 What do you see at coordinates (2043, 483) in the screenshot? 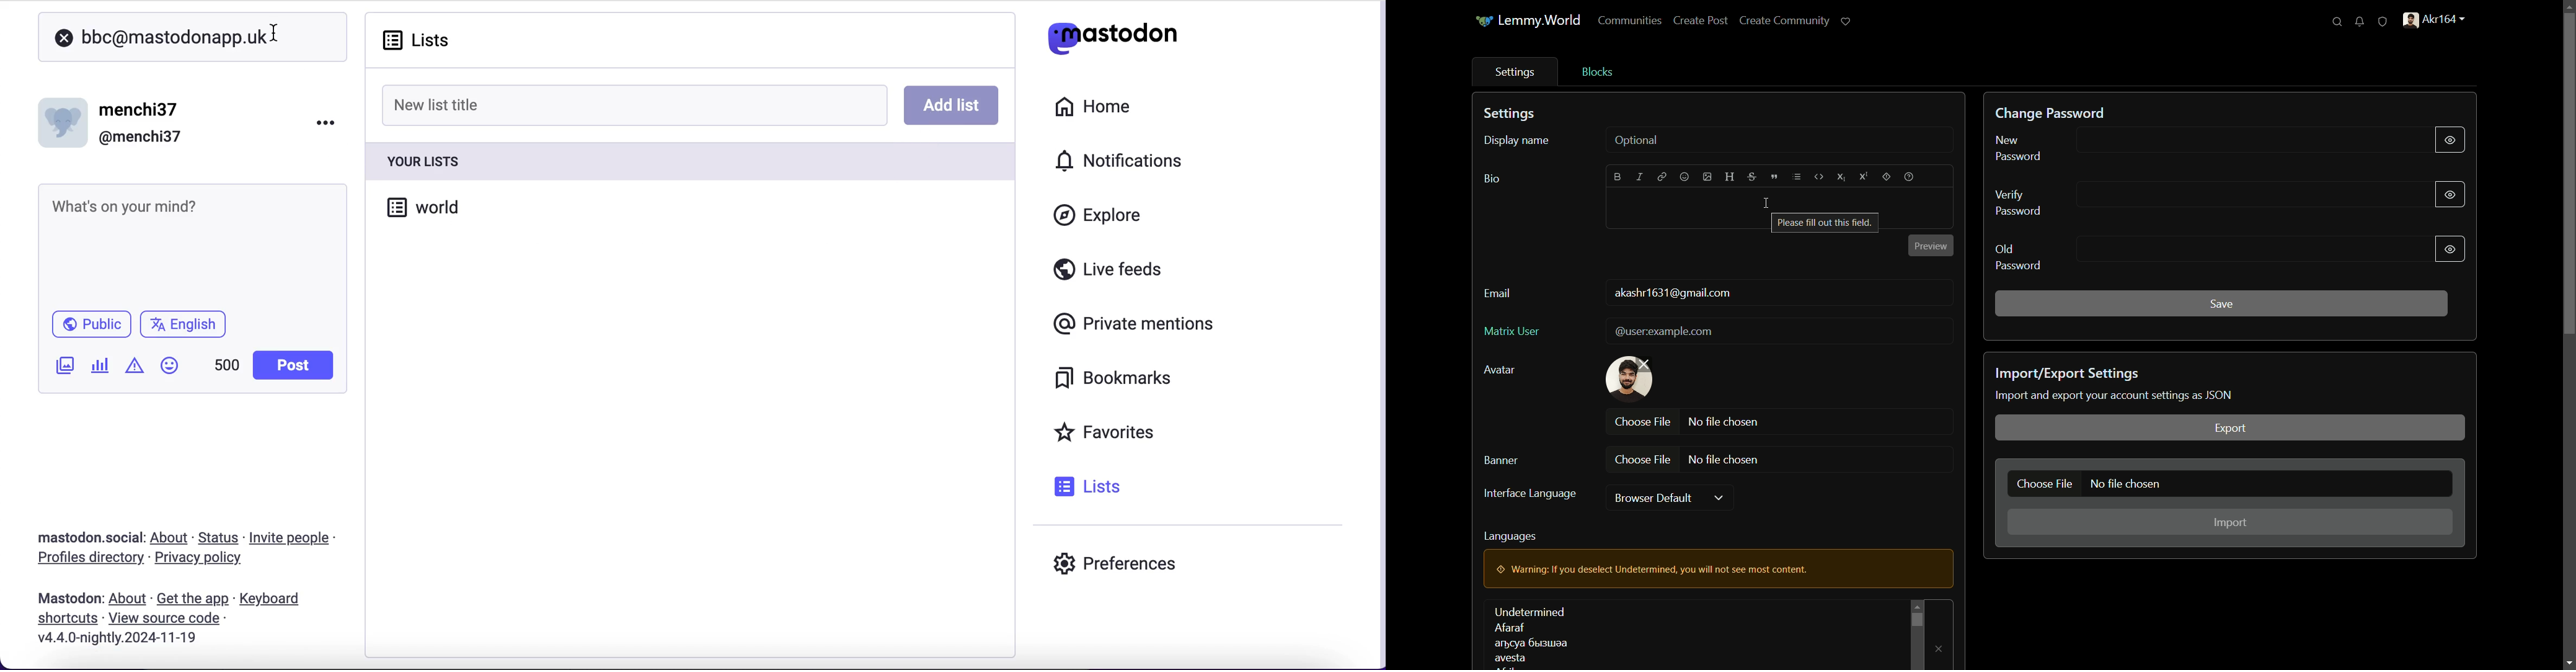
I see `choose file` at bounding box center [2043, 483].